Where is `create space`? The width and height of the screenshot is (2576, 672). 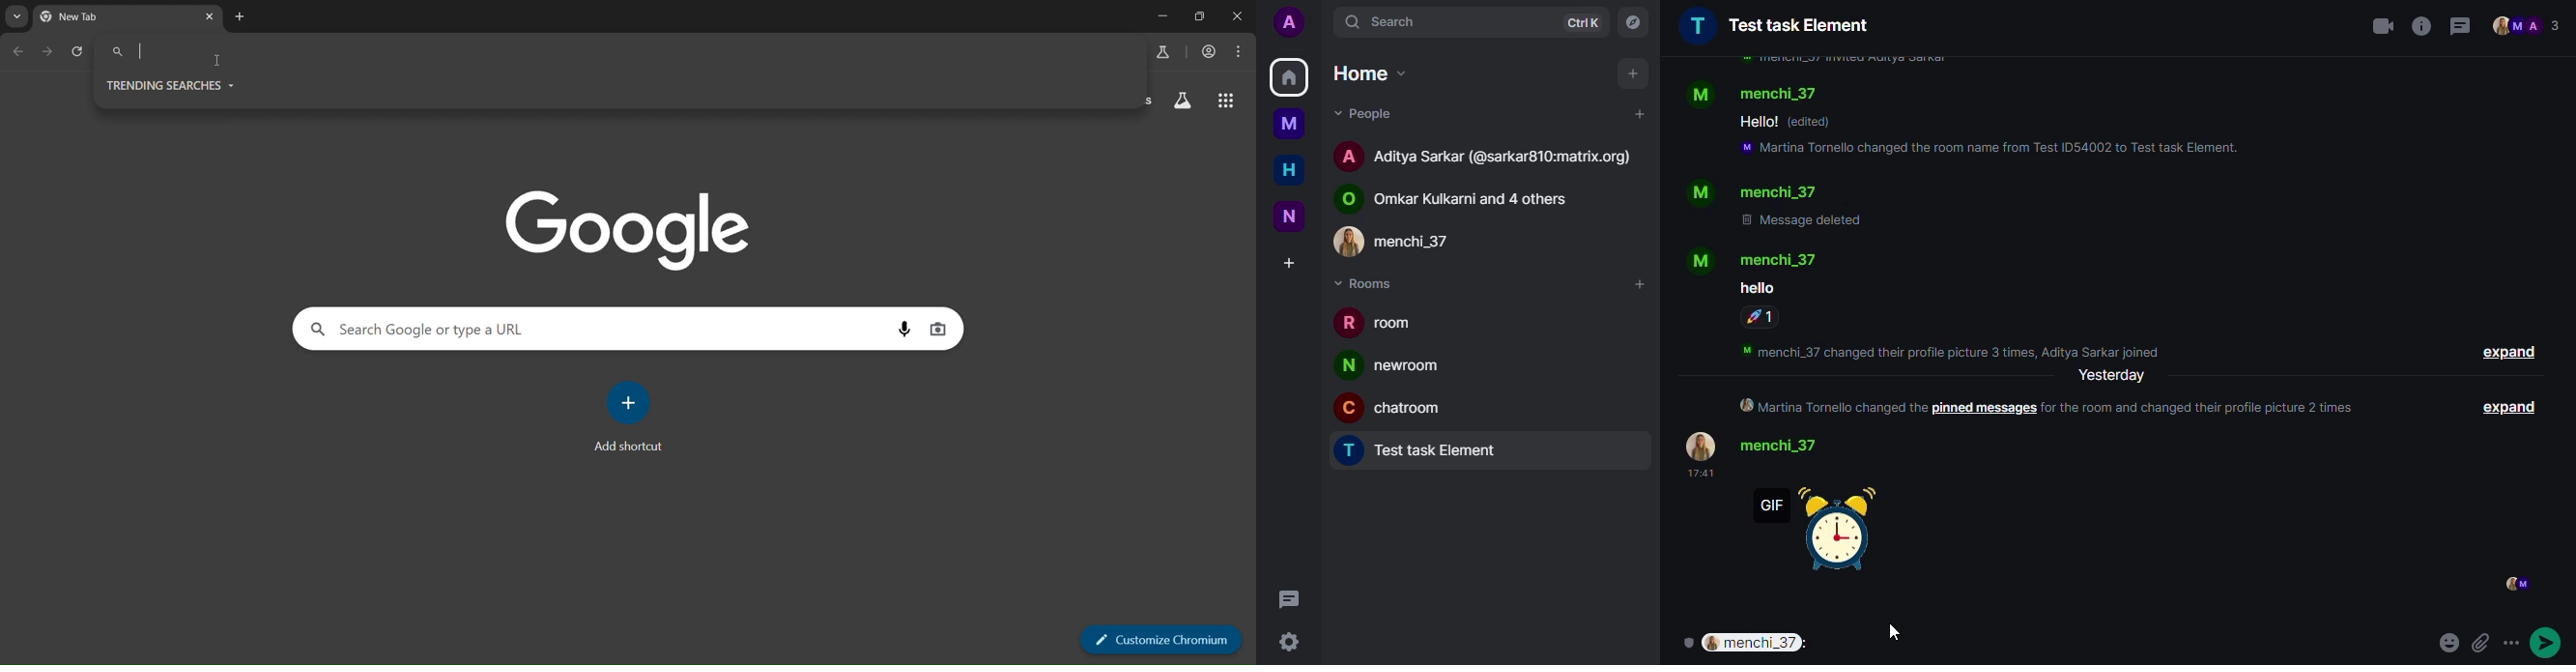
create space is located at coordinates (1287, 264).